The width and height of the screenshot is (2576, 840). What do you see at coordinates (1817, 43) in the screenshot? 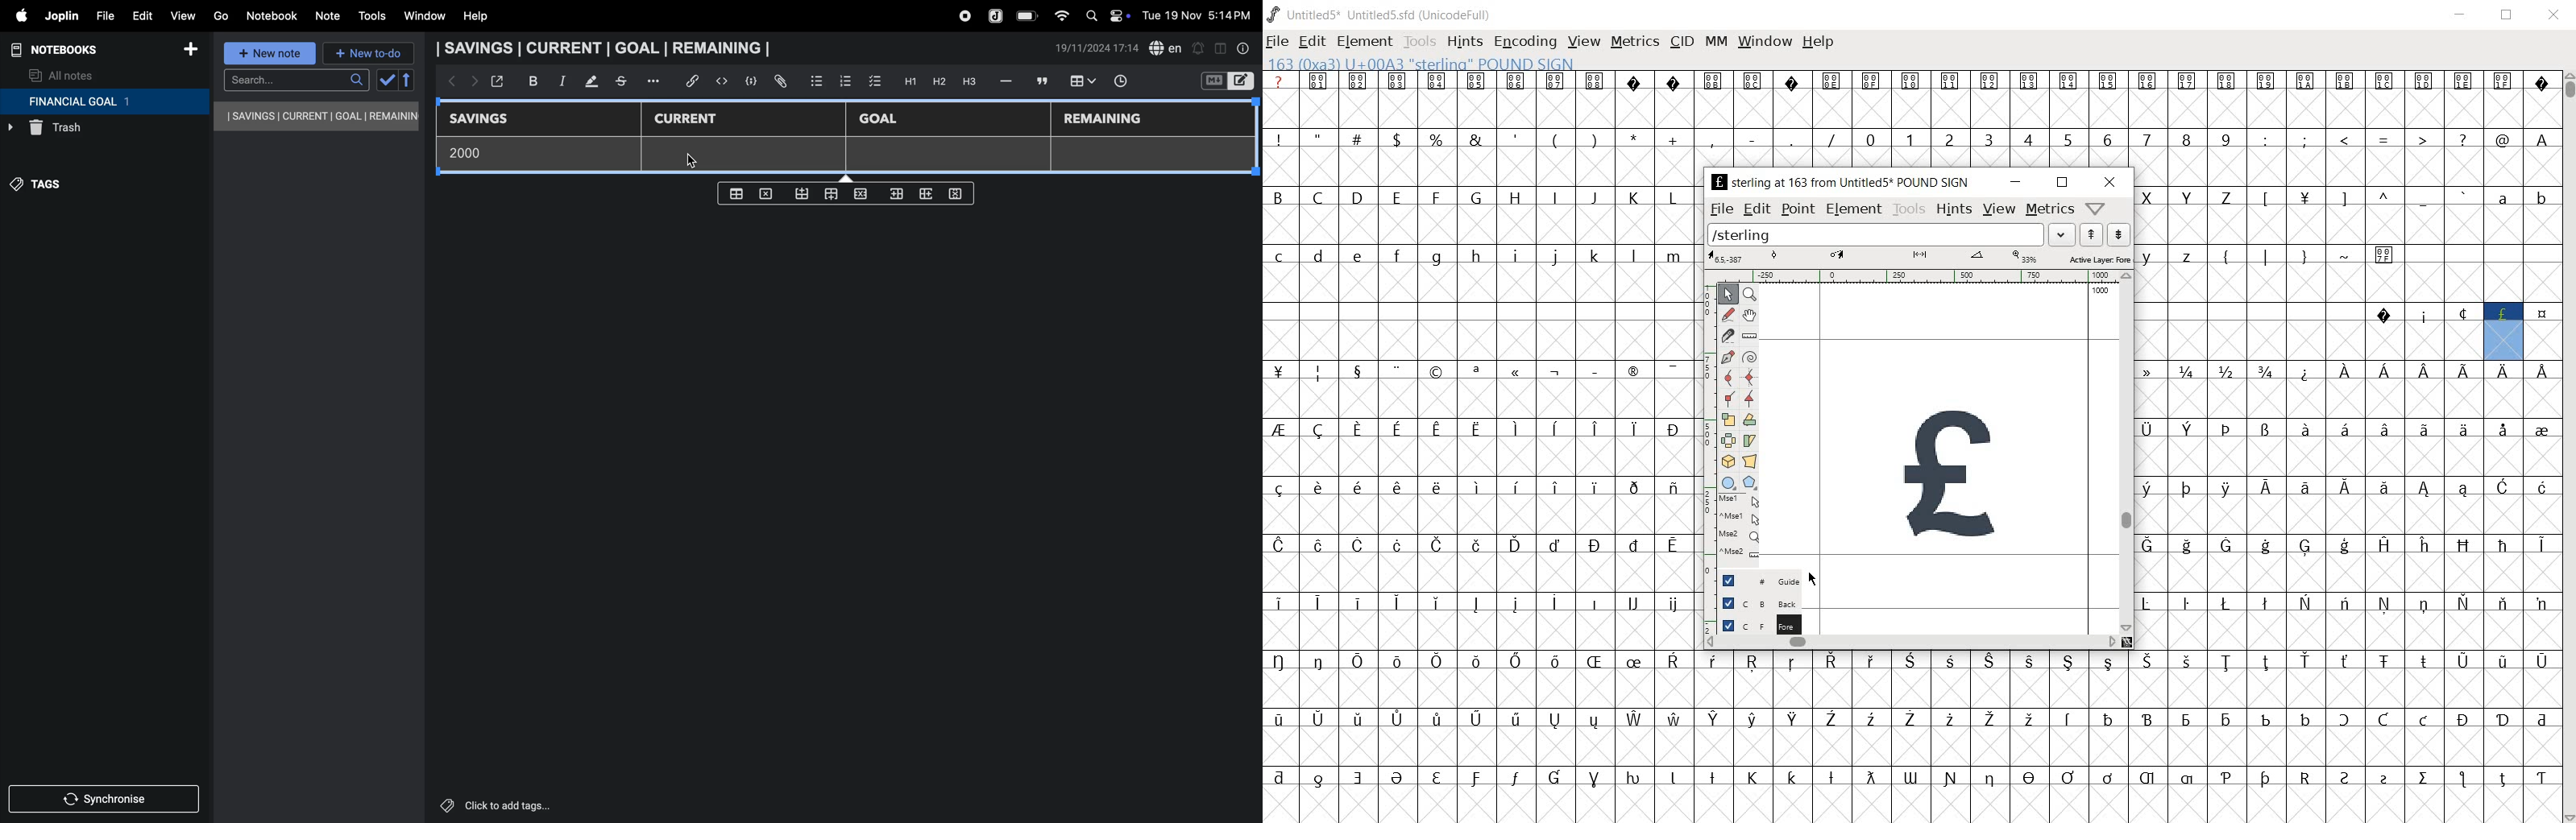
I see `HELP` at bounding box center [1817, 43].